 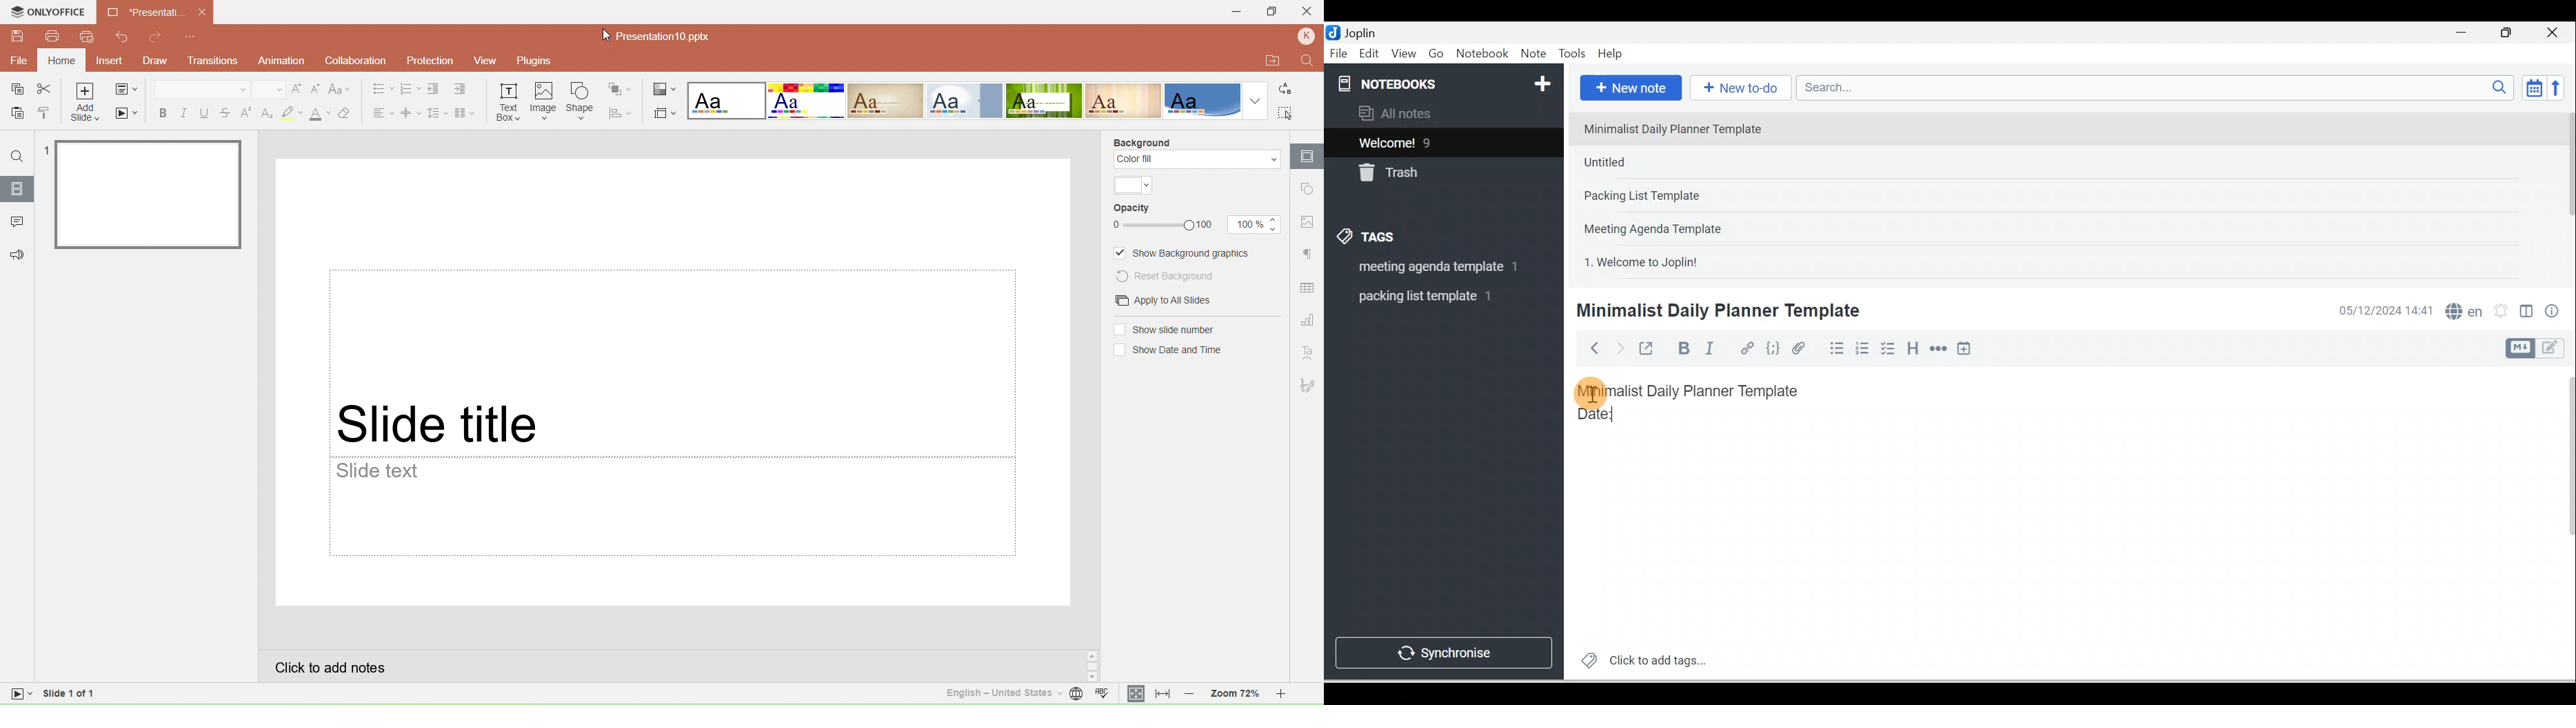 I want to click on Image setting, so click(x=1307, y=222).